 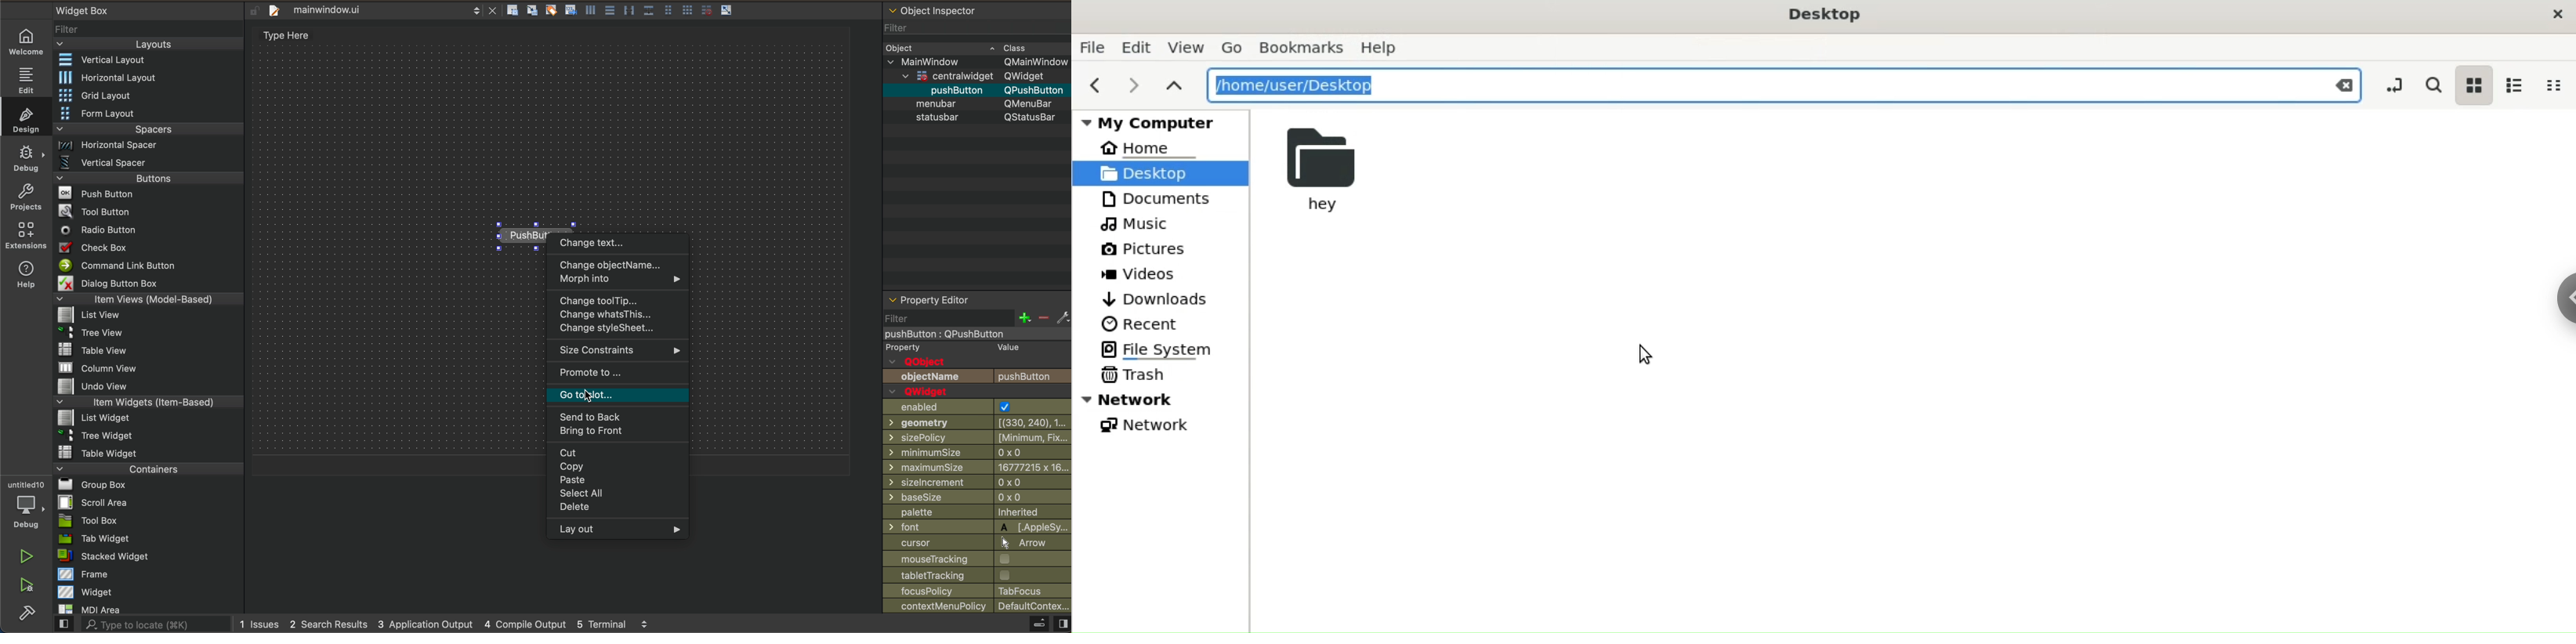 I want to click on run, so click(x=25, y=558).